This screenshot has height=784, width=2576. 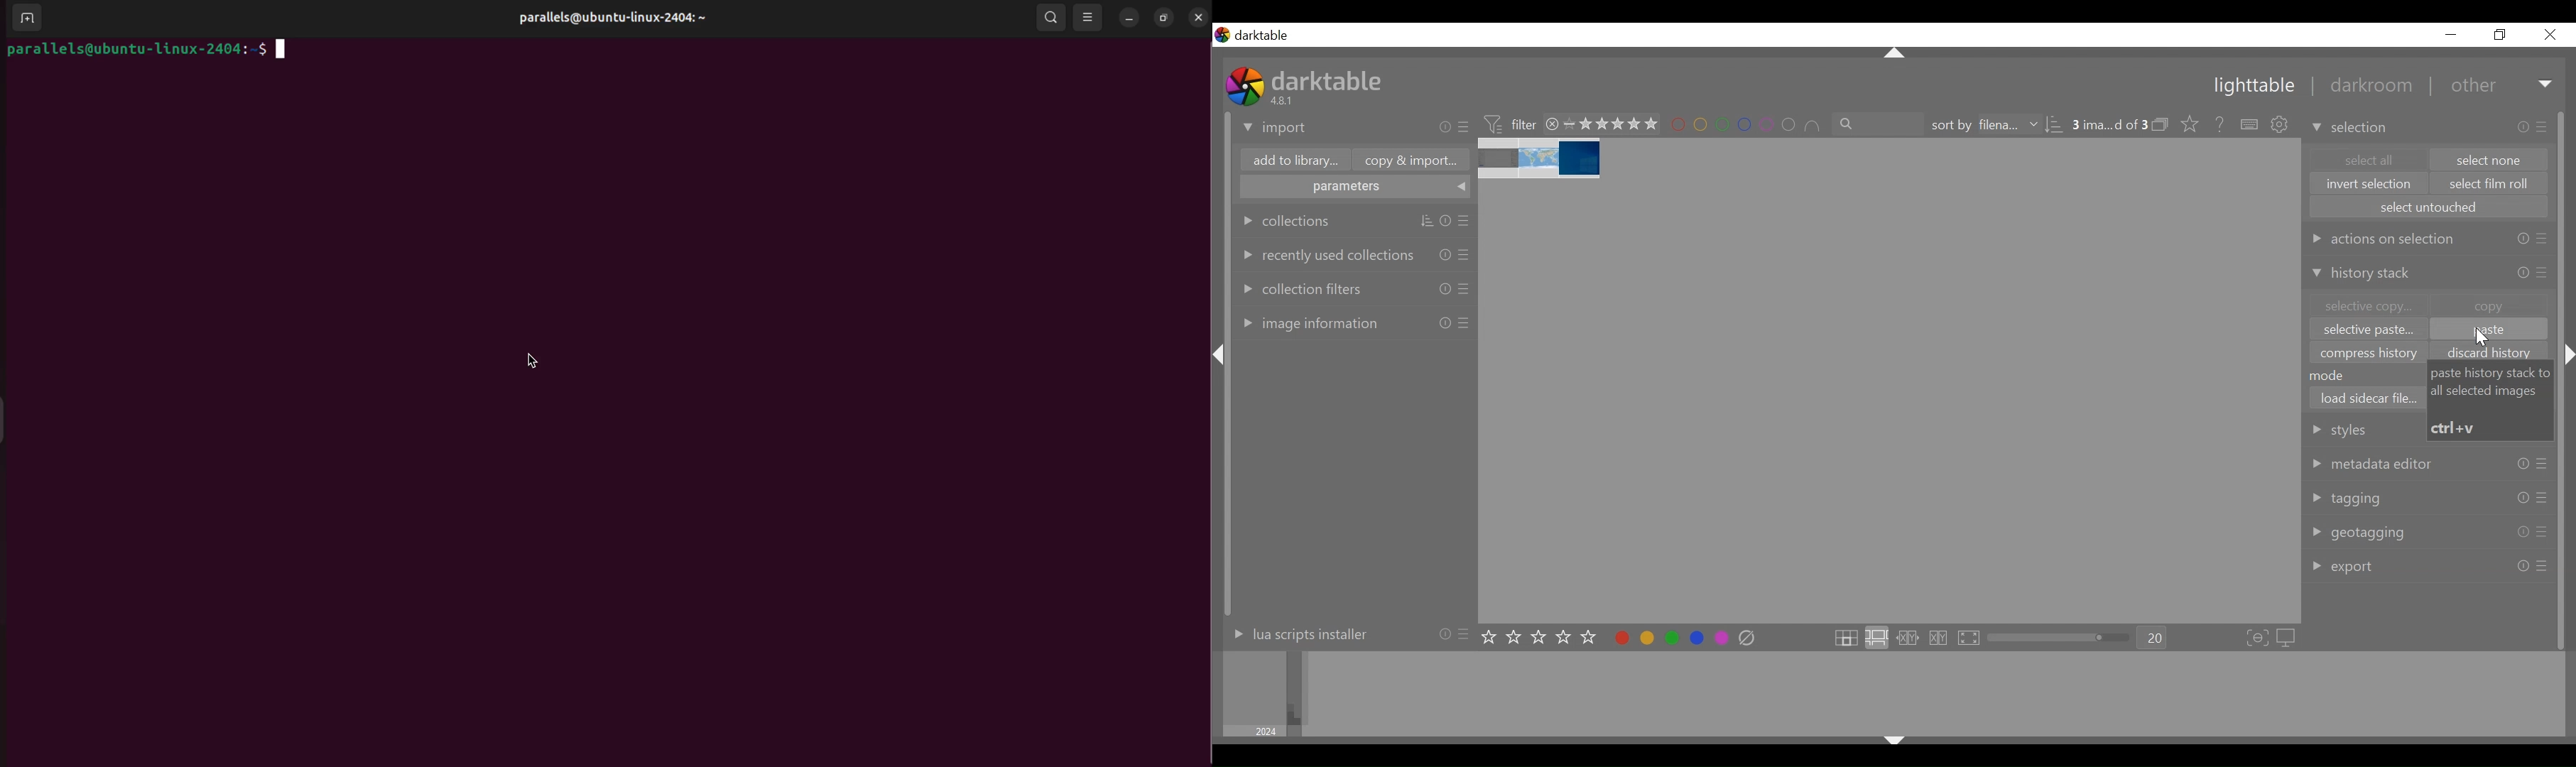 What do you see at coordinates (2160, 124) in the screenshot?
I see `expand/collapse grouped images` at bounding box center [2160, 124].